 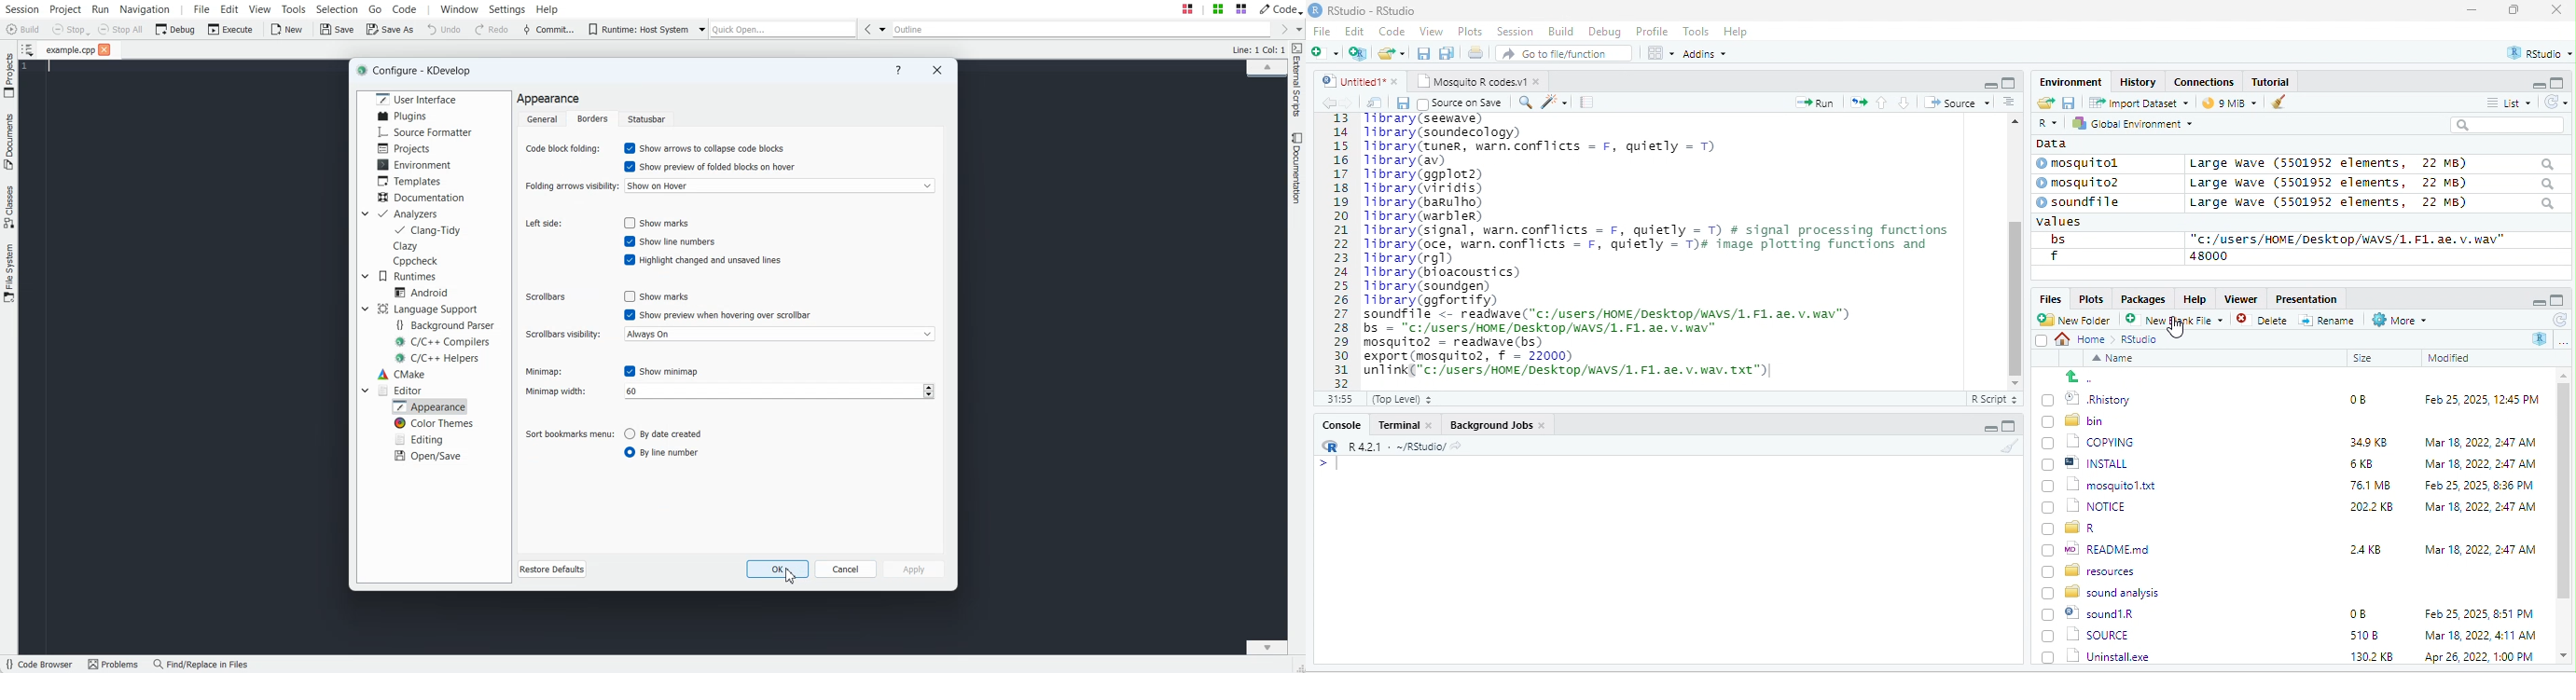 I want to click on BD resources, so click(x=2092, y=569).